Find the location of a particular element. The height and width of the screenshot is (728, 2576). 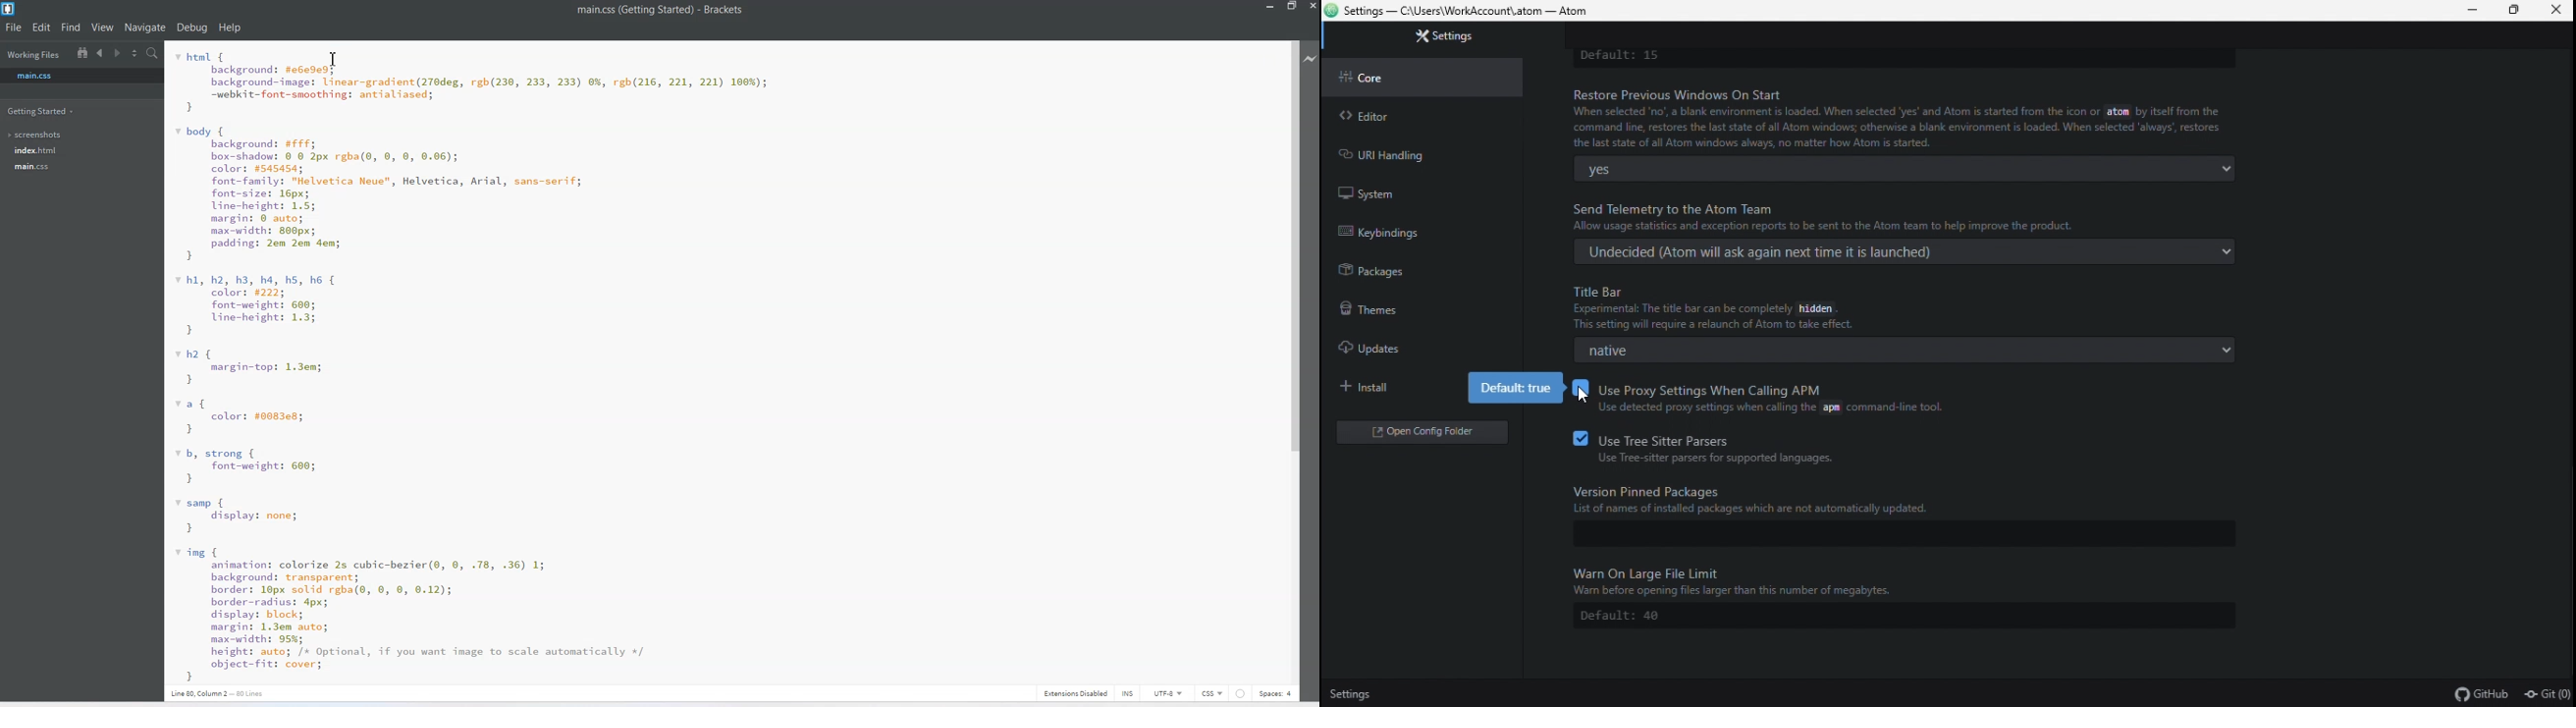

main.css is located at coordinates (34, 166).